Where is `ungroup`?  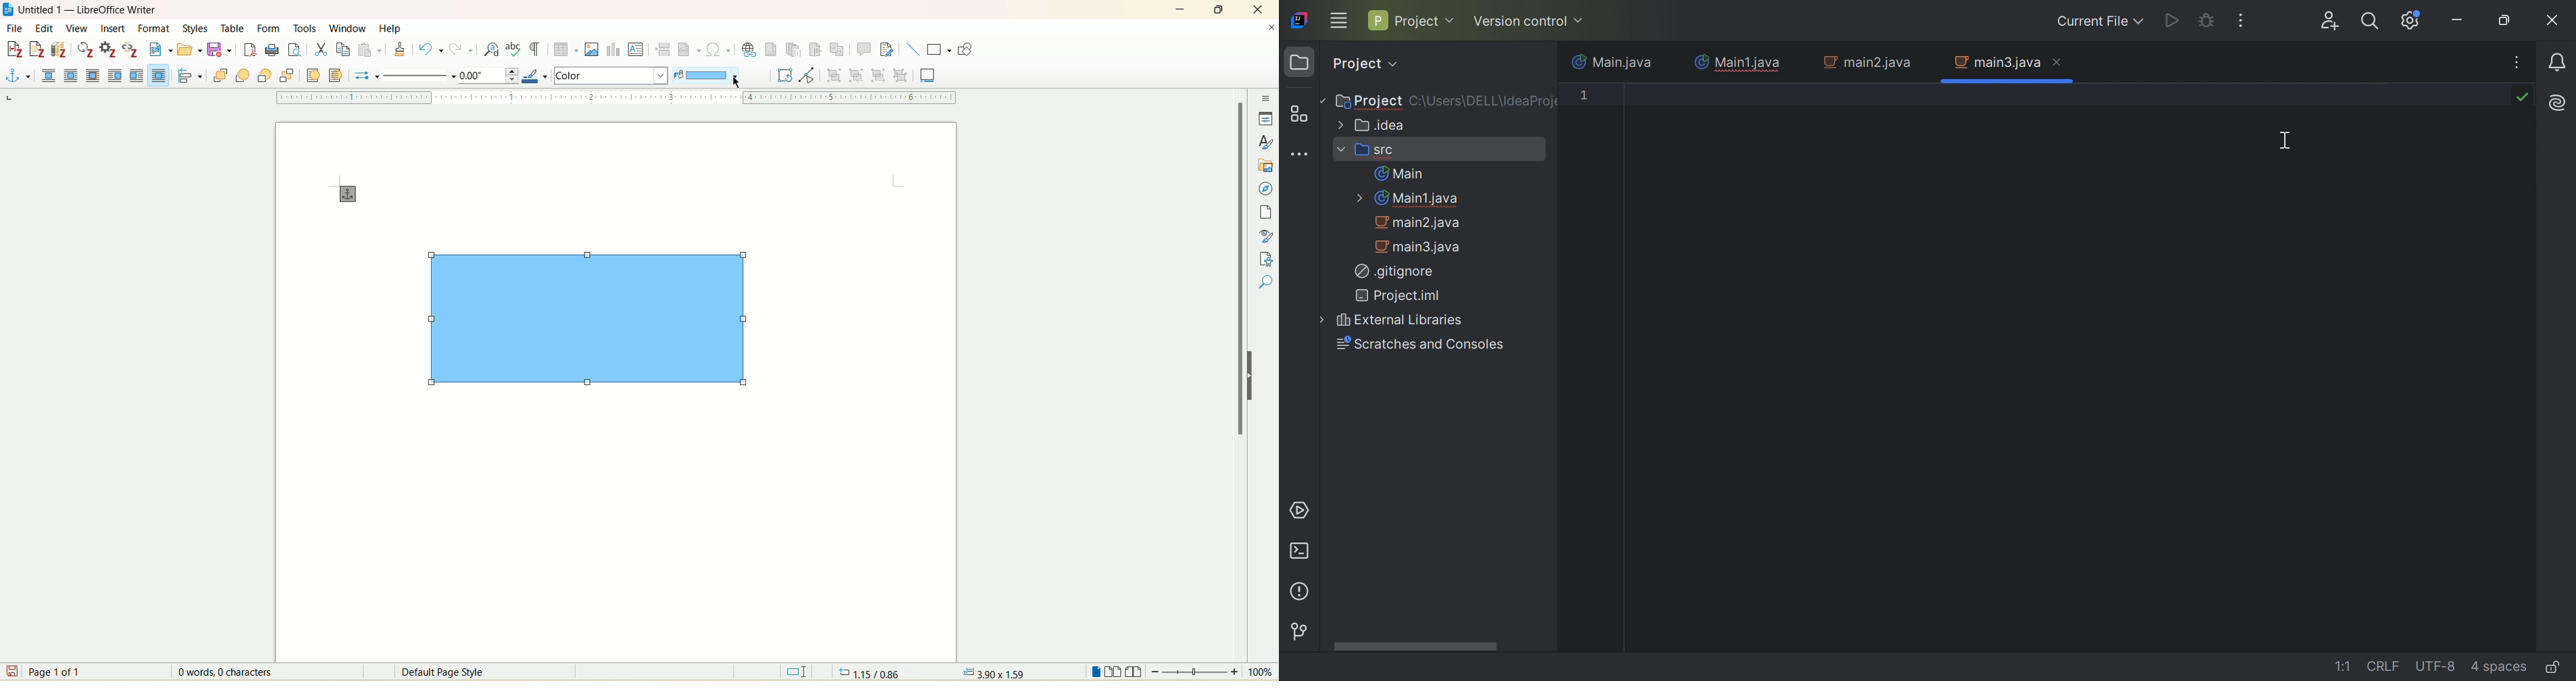 ungroup is located at coordinates (901, 75).